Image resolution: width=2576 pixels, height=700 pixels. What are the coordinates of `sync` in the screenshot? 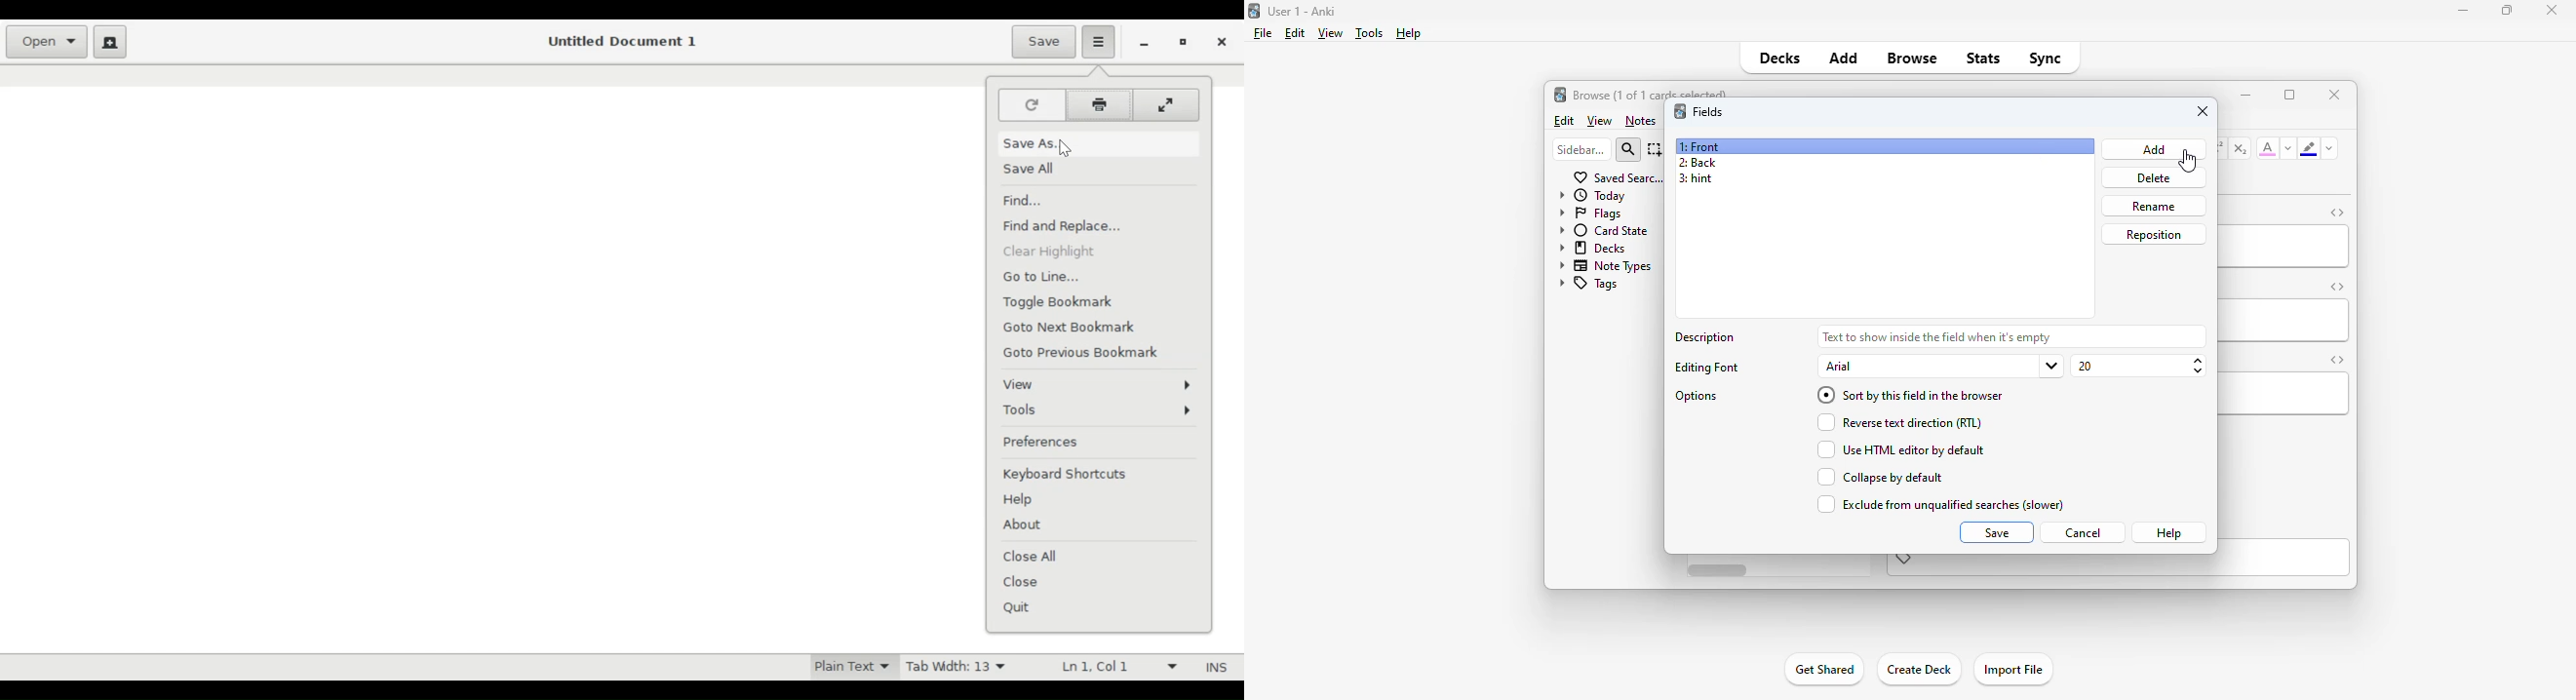 It's located at (2044, 57).